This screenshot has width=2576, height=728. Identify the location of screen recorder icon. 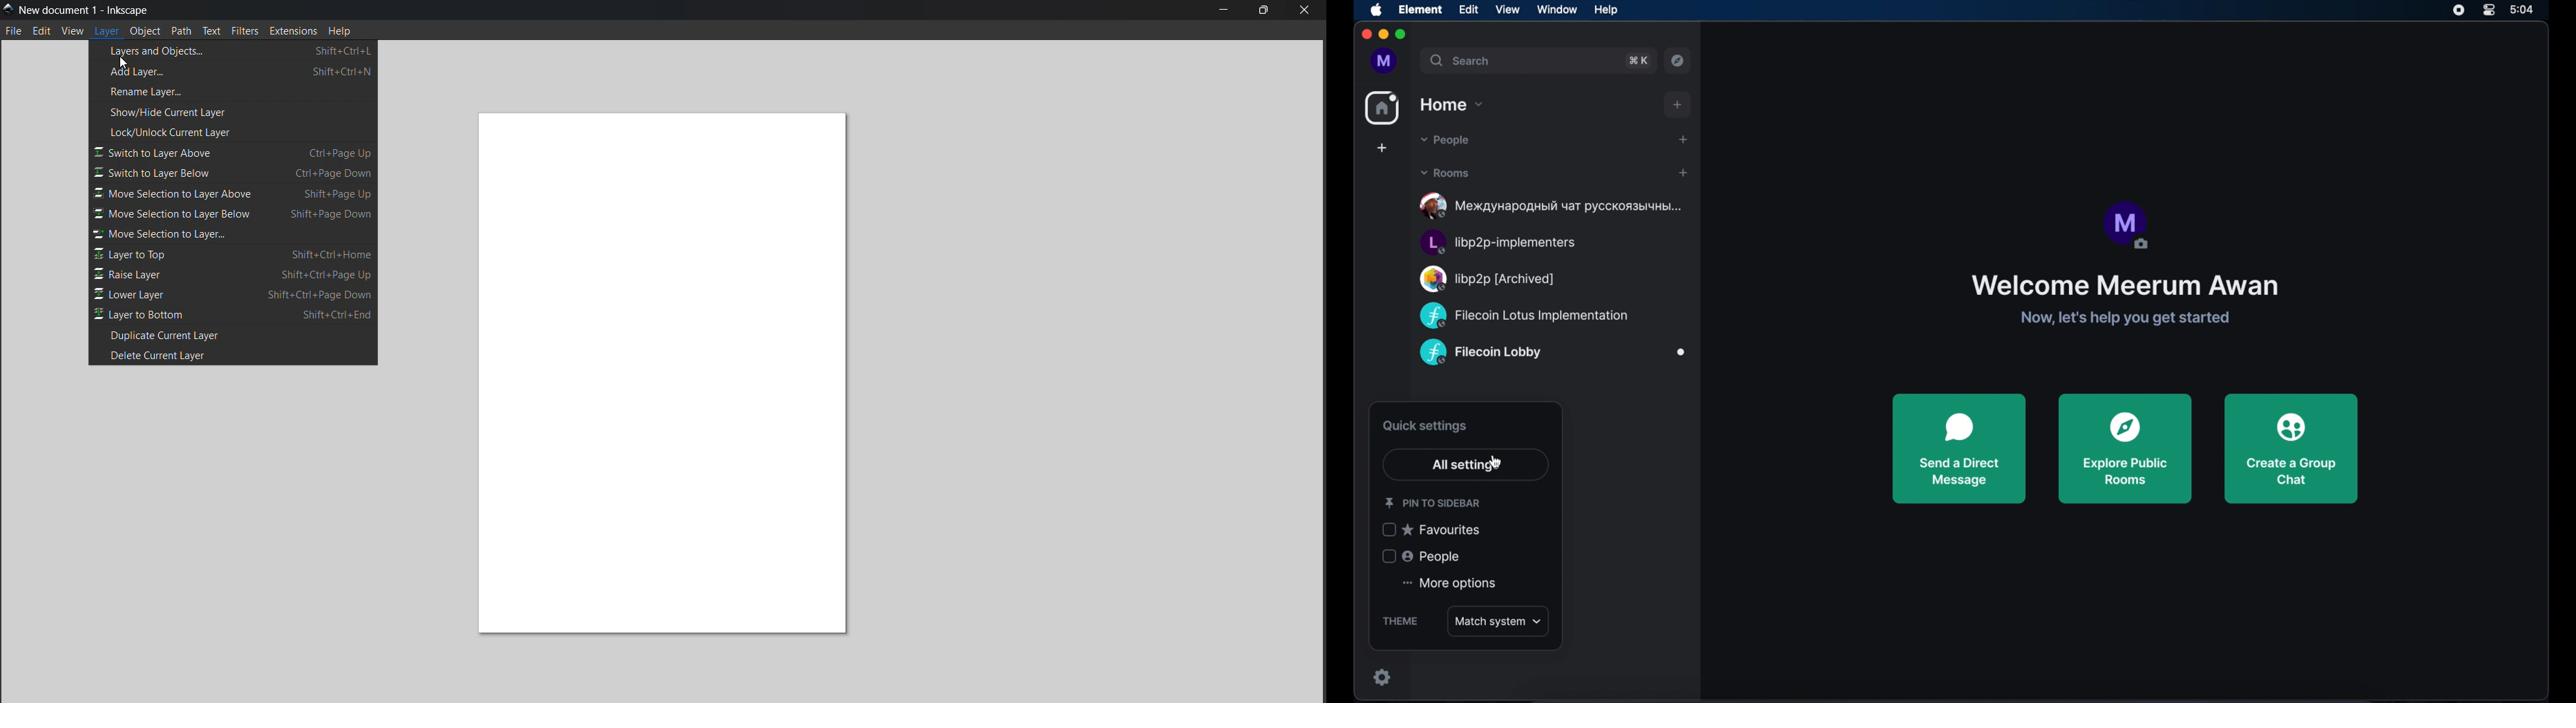
(2459, 10).